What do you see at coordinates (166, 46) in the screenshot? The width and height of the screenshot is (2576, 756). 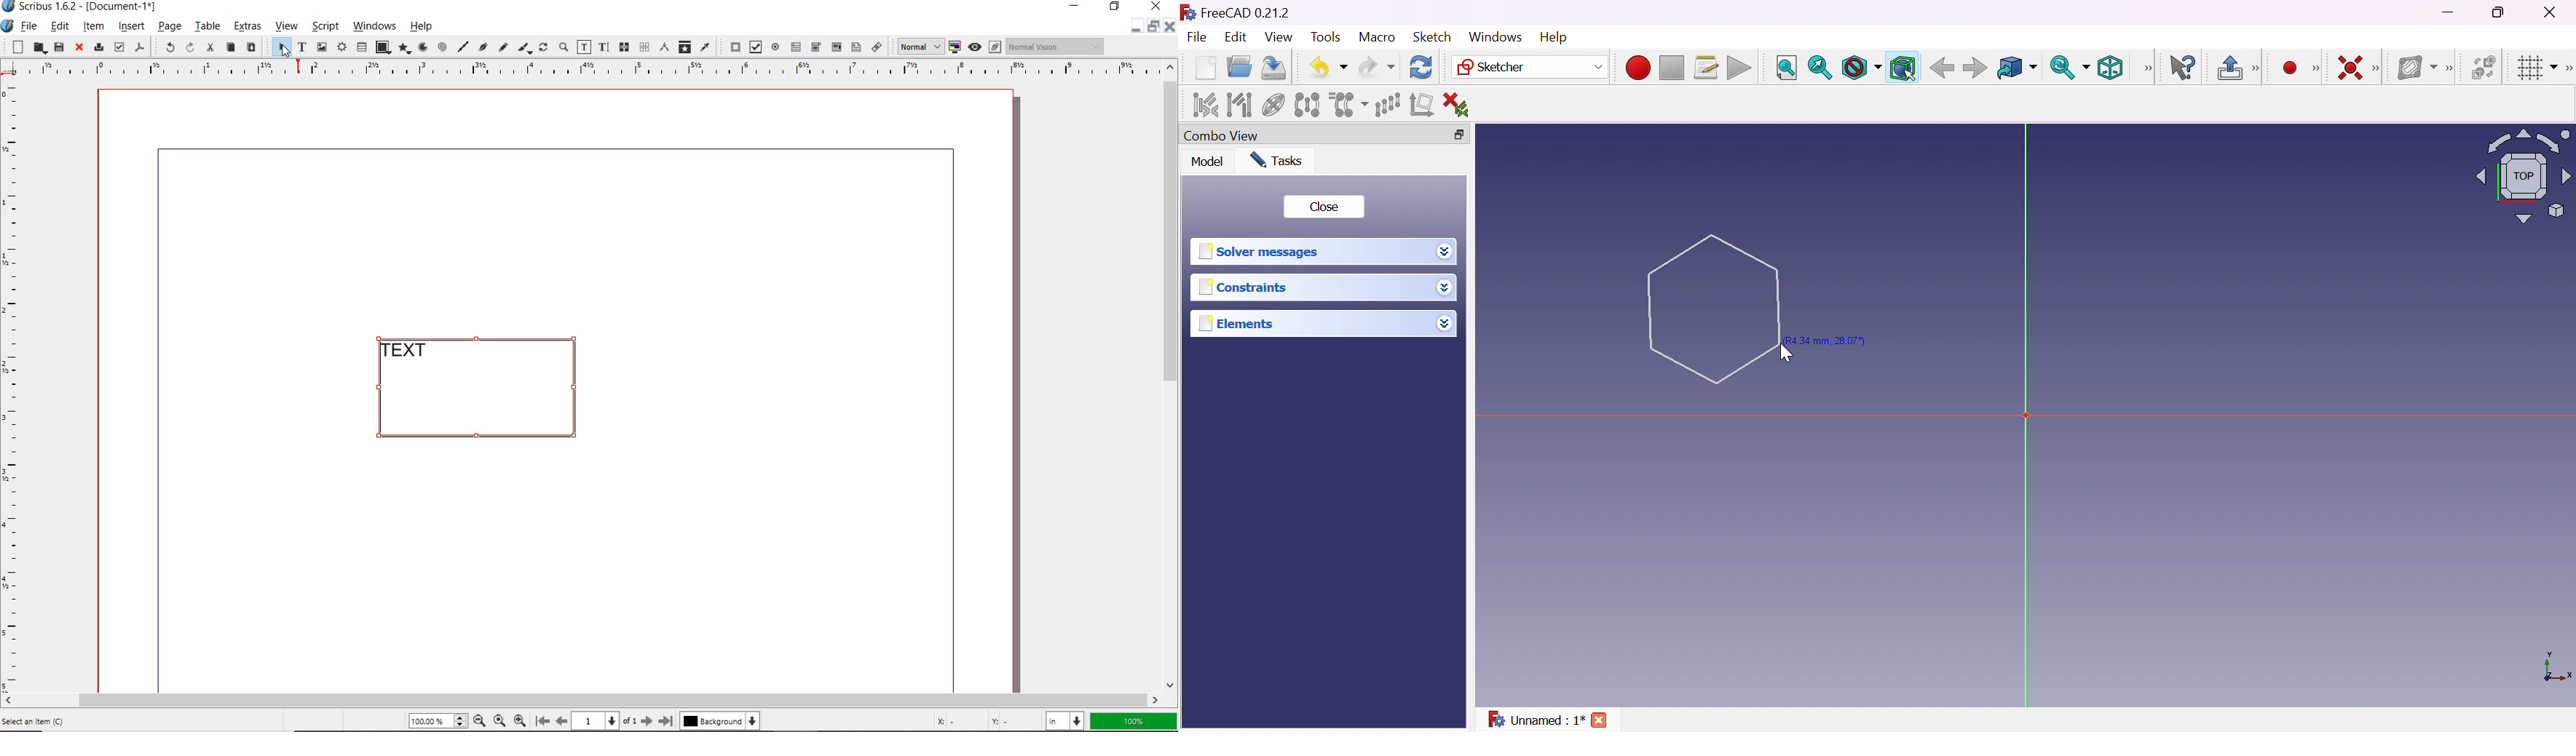 I see `undo` at bounding box center [166, 46].